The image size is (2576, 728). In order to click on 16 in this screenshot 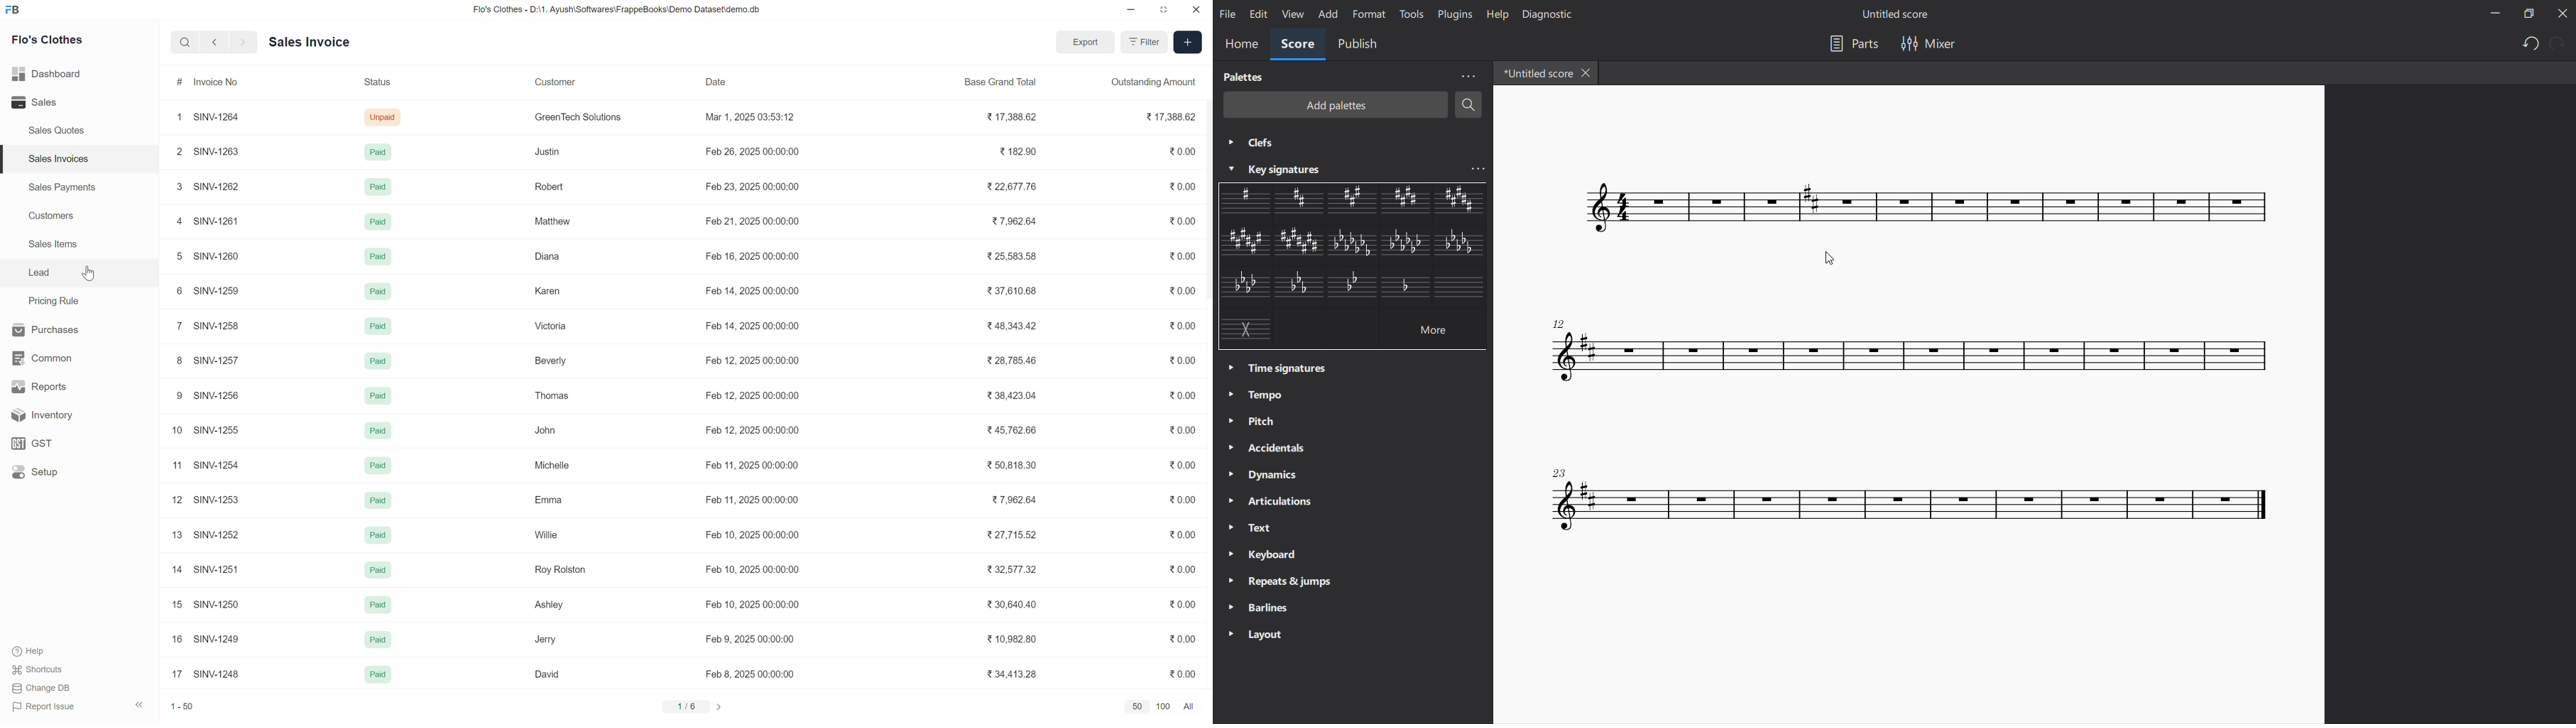, I will do `click(173, 638)`.